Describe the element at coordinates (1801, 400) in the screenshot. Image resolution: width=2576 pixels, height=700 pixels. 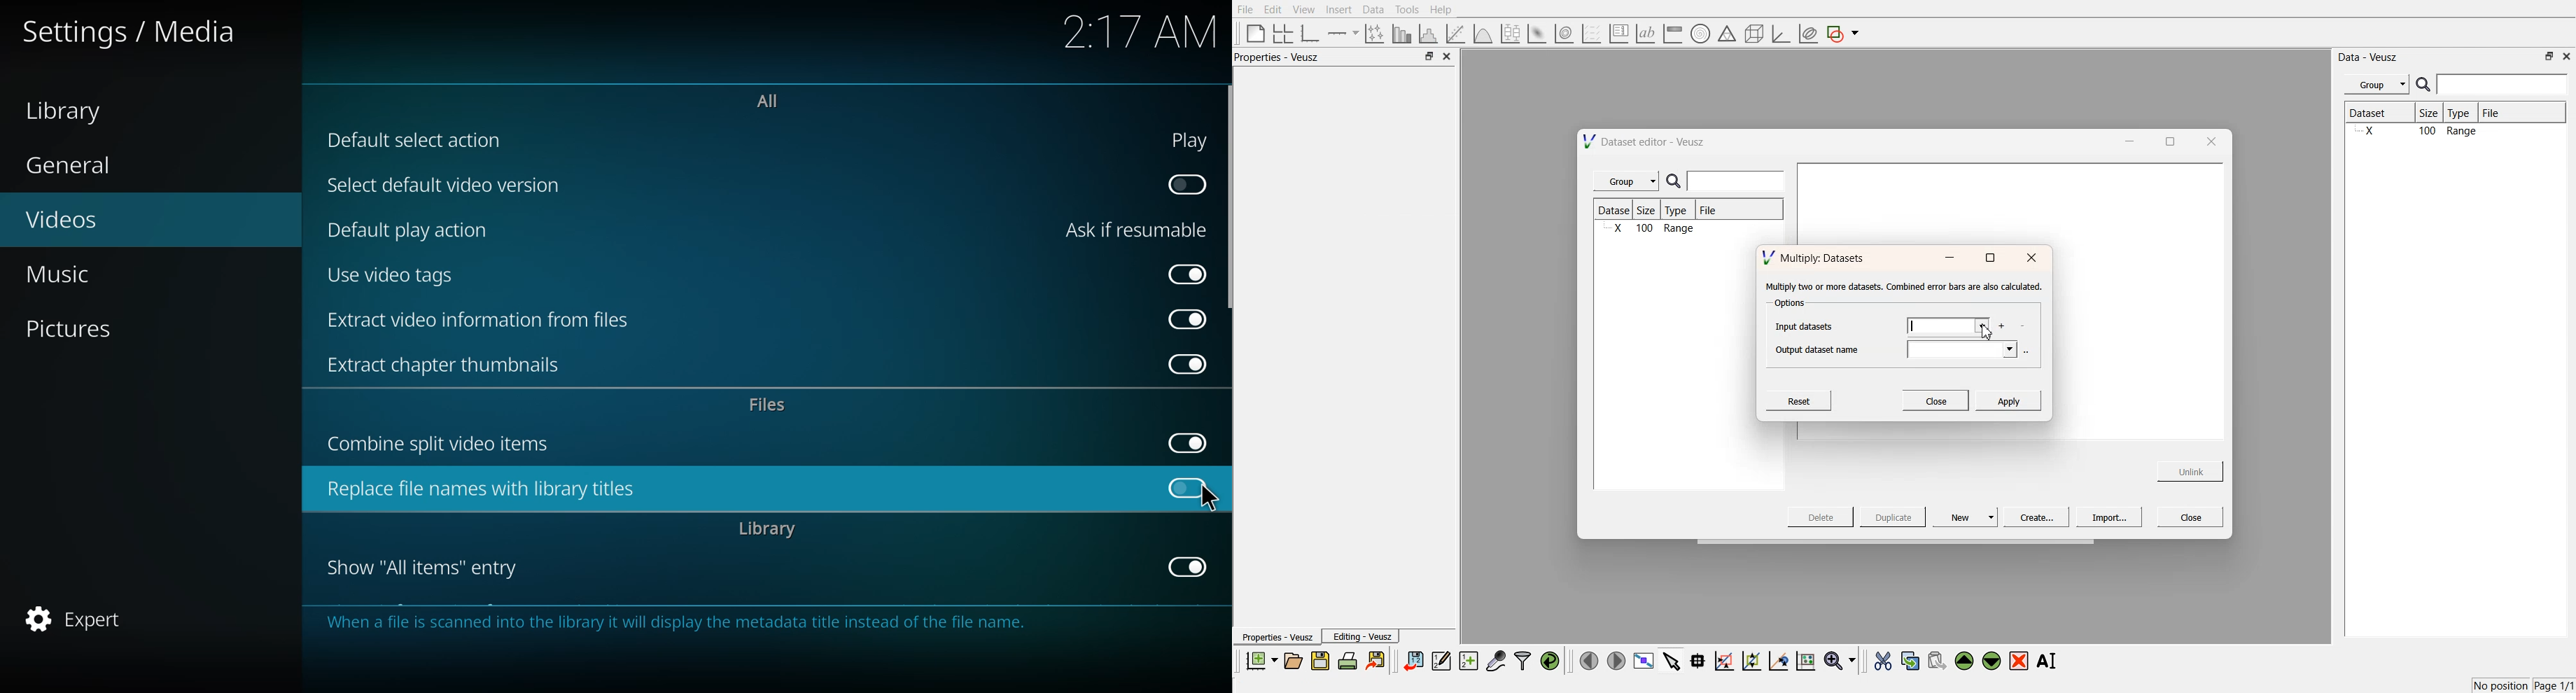
I see `Reset` at that location.